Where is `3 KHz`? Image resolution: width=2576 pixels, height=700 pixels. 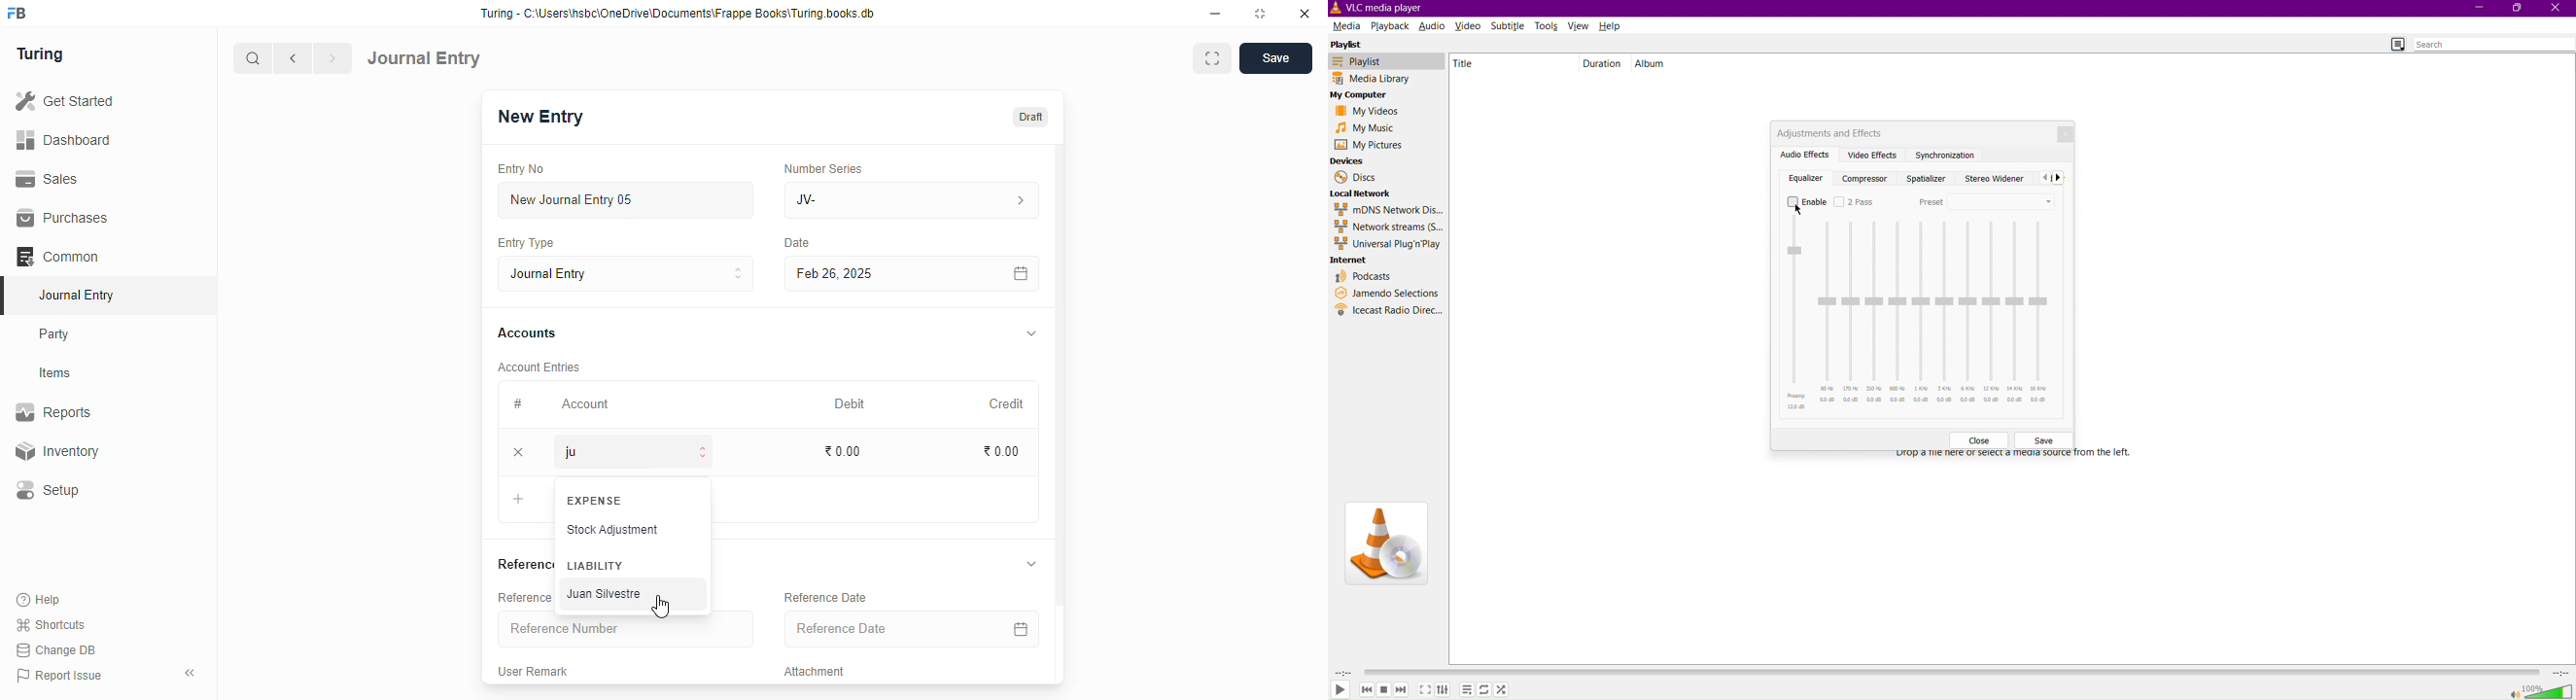 3 KHz is located at coordinates (1944, 313).